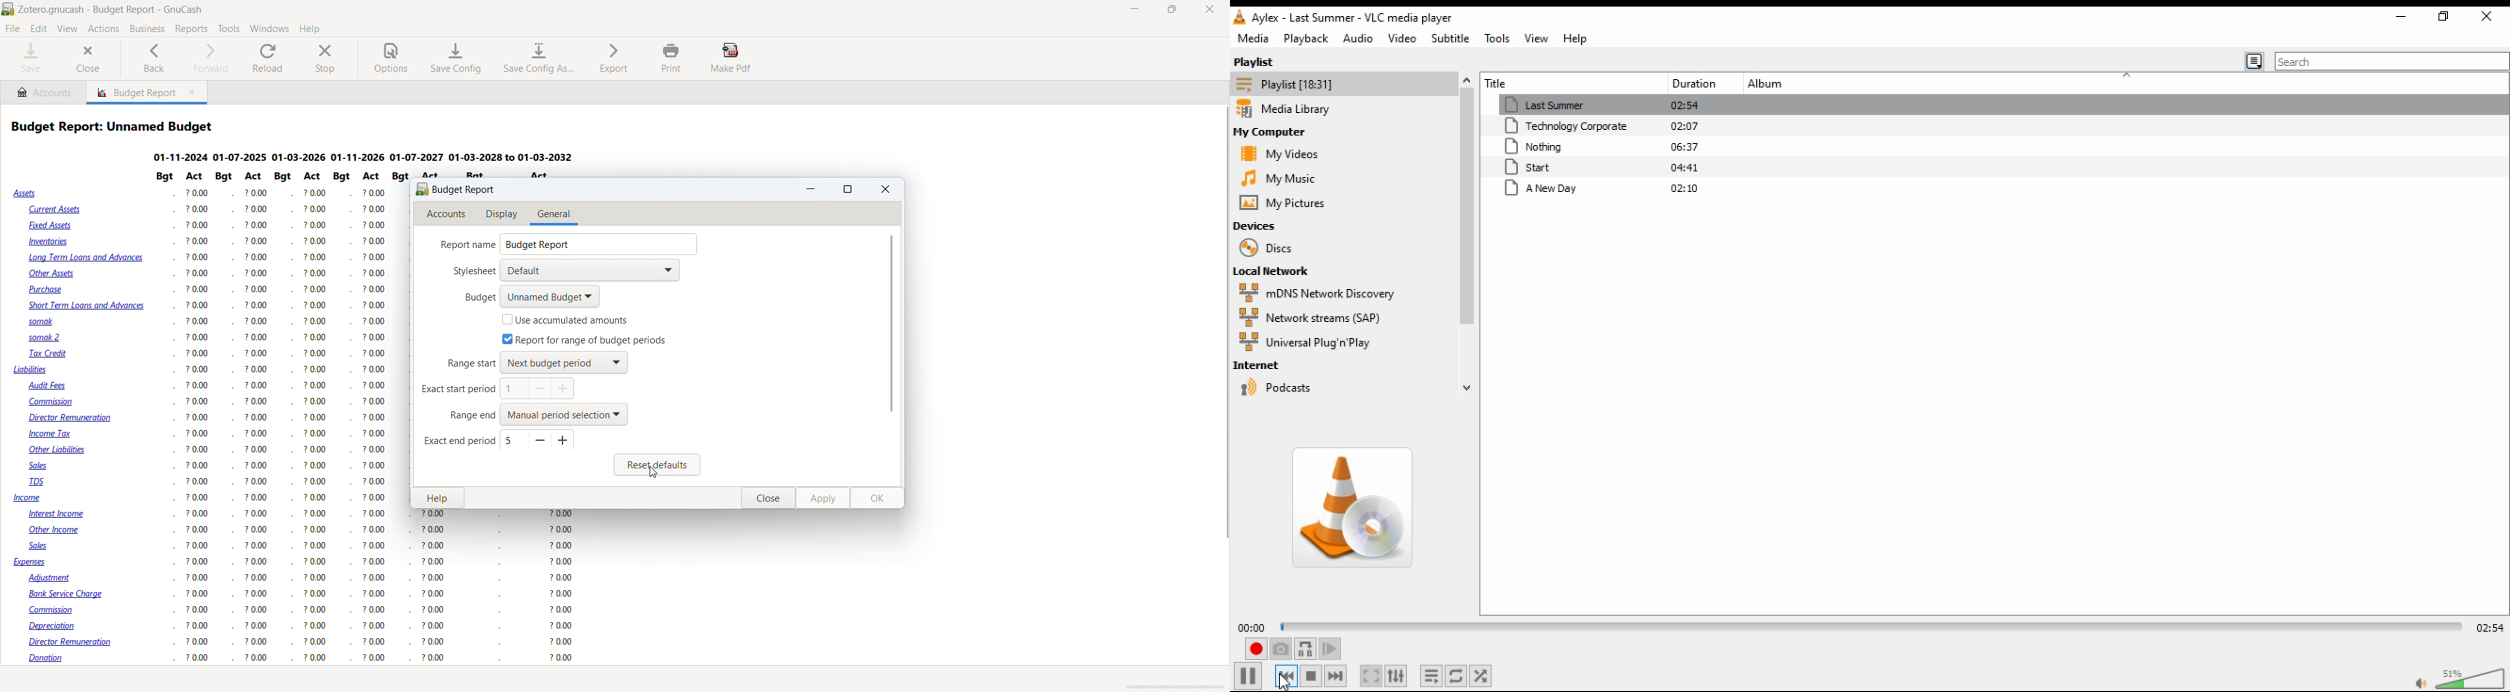 The image size is (2520, 700). I want to click on | Exact start period, so click(453, 392).